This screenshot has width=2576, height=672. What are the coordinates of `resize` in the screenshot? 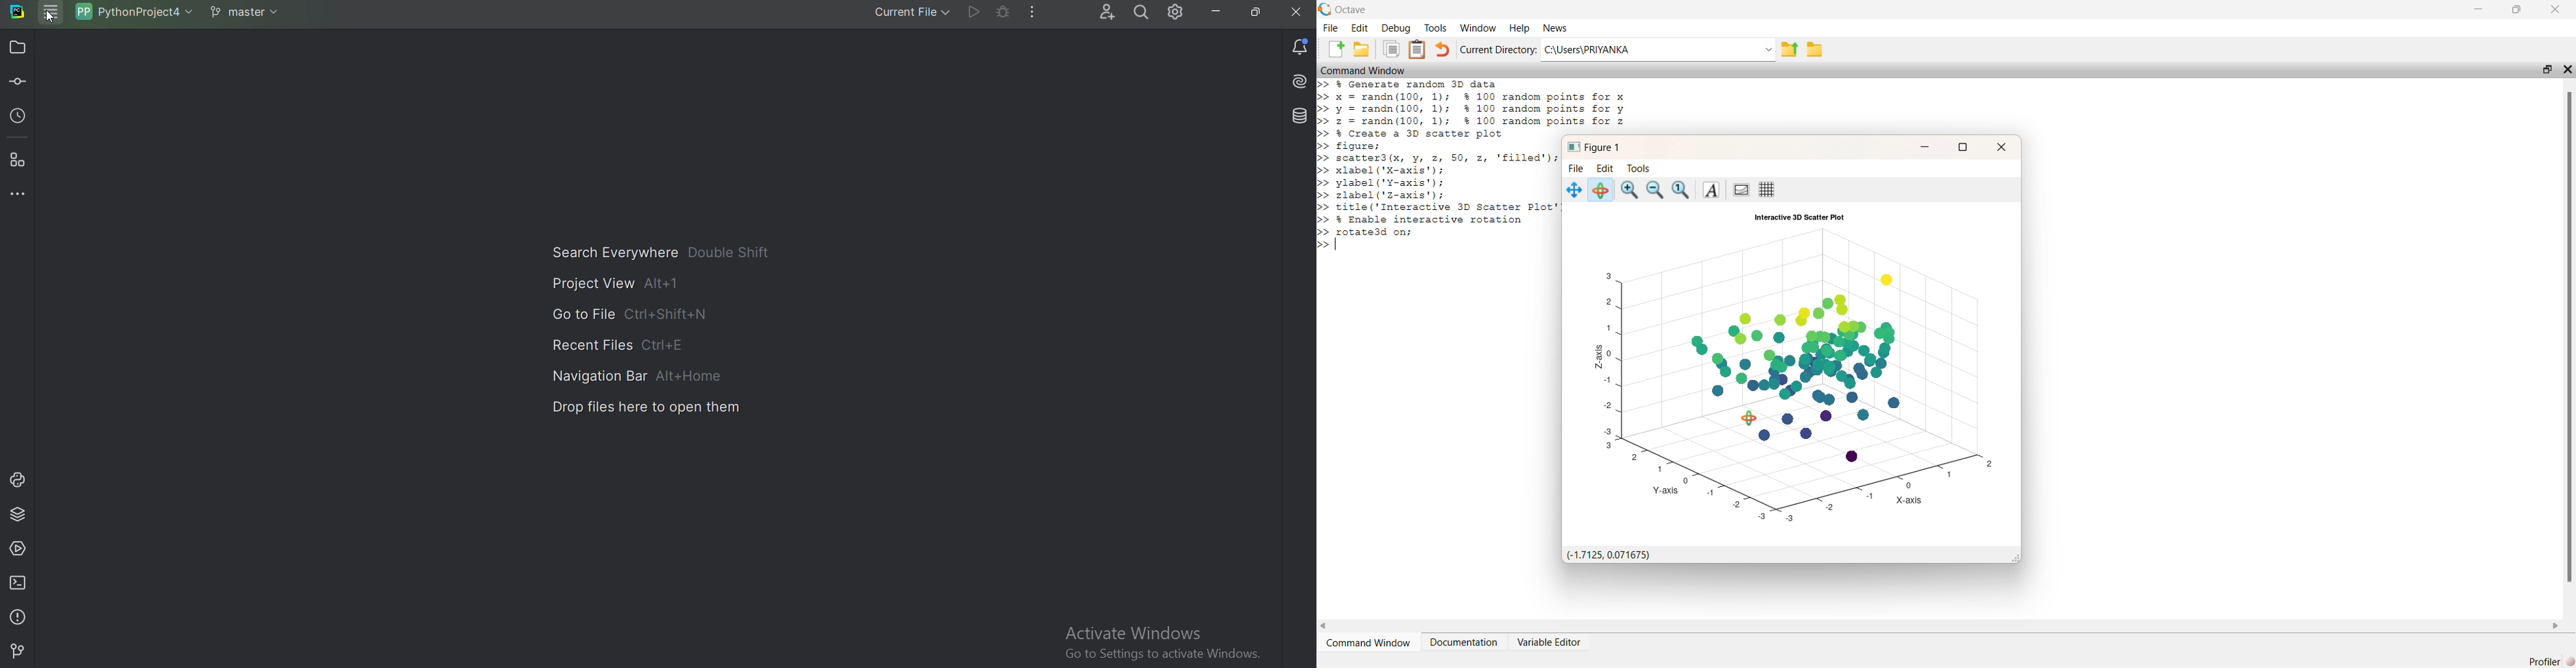 It's located at (2547, 69).